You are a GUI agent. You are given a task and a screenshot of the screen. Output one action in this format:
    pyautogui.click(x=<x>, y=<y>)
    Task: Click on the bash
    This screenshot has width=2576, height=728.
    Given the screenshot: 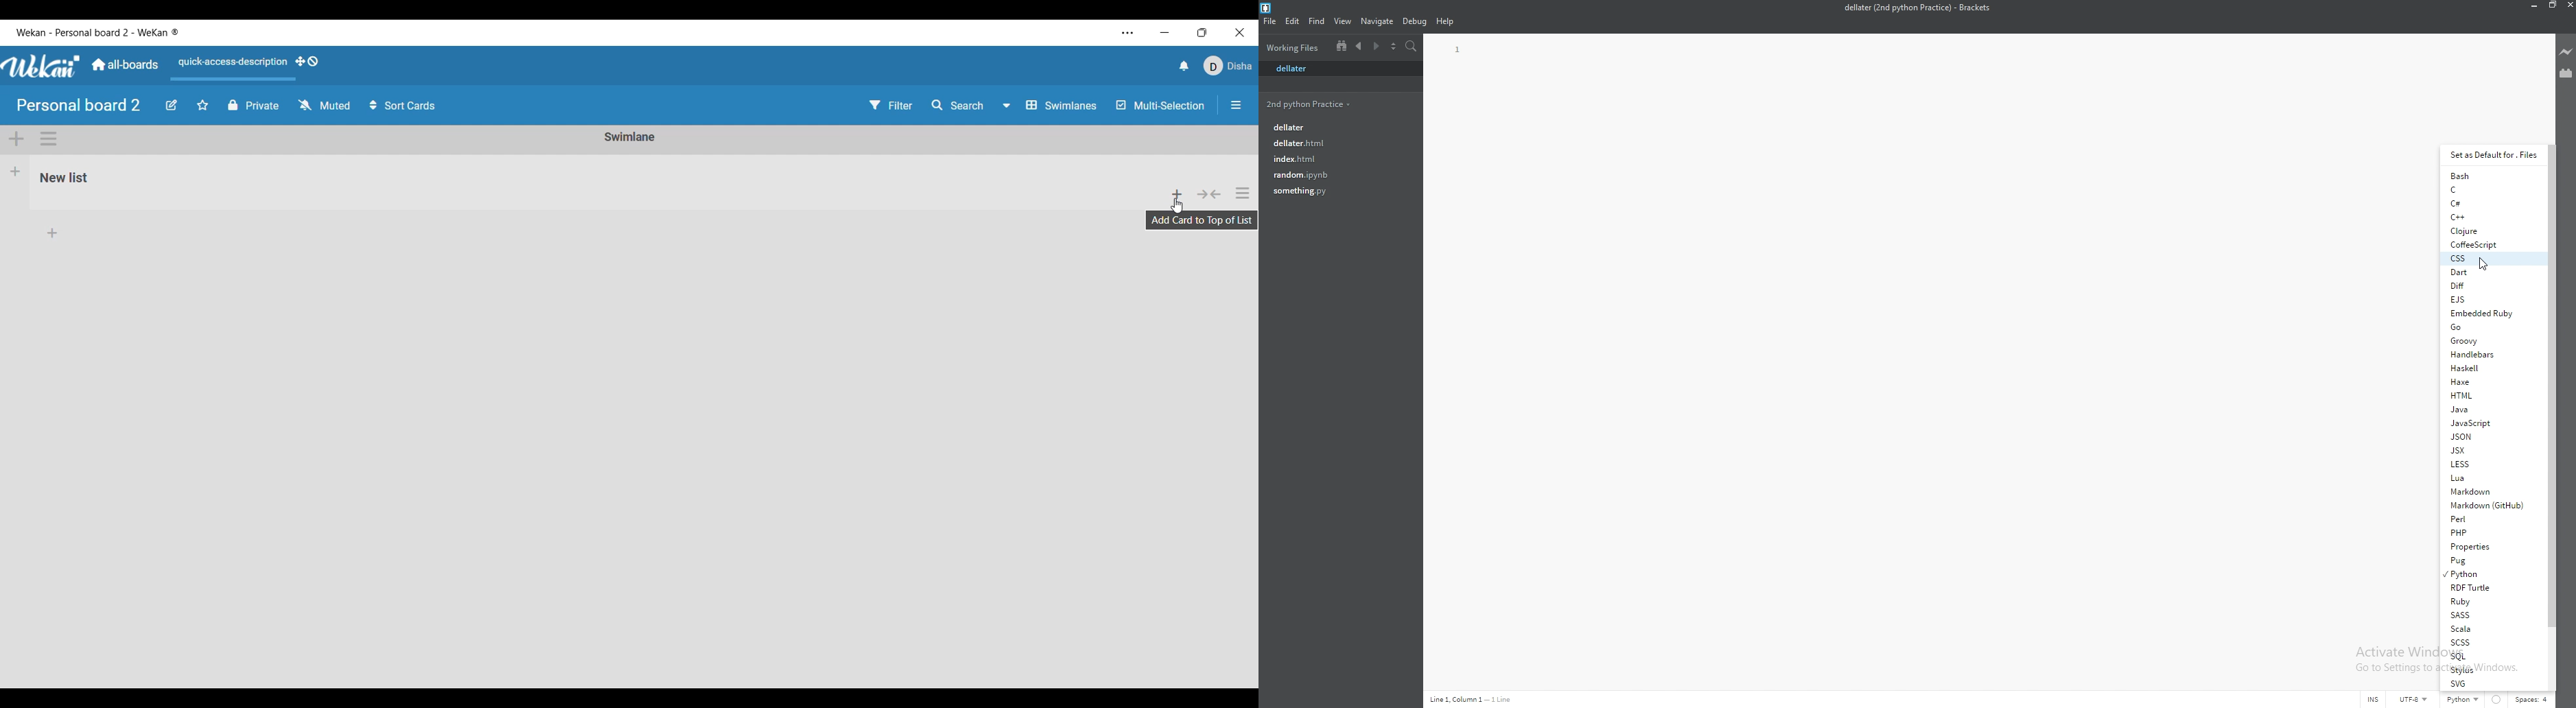 What is the action you would take?
    pyautogui.click(x=2492, y=176)
    